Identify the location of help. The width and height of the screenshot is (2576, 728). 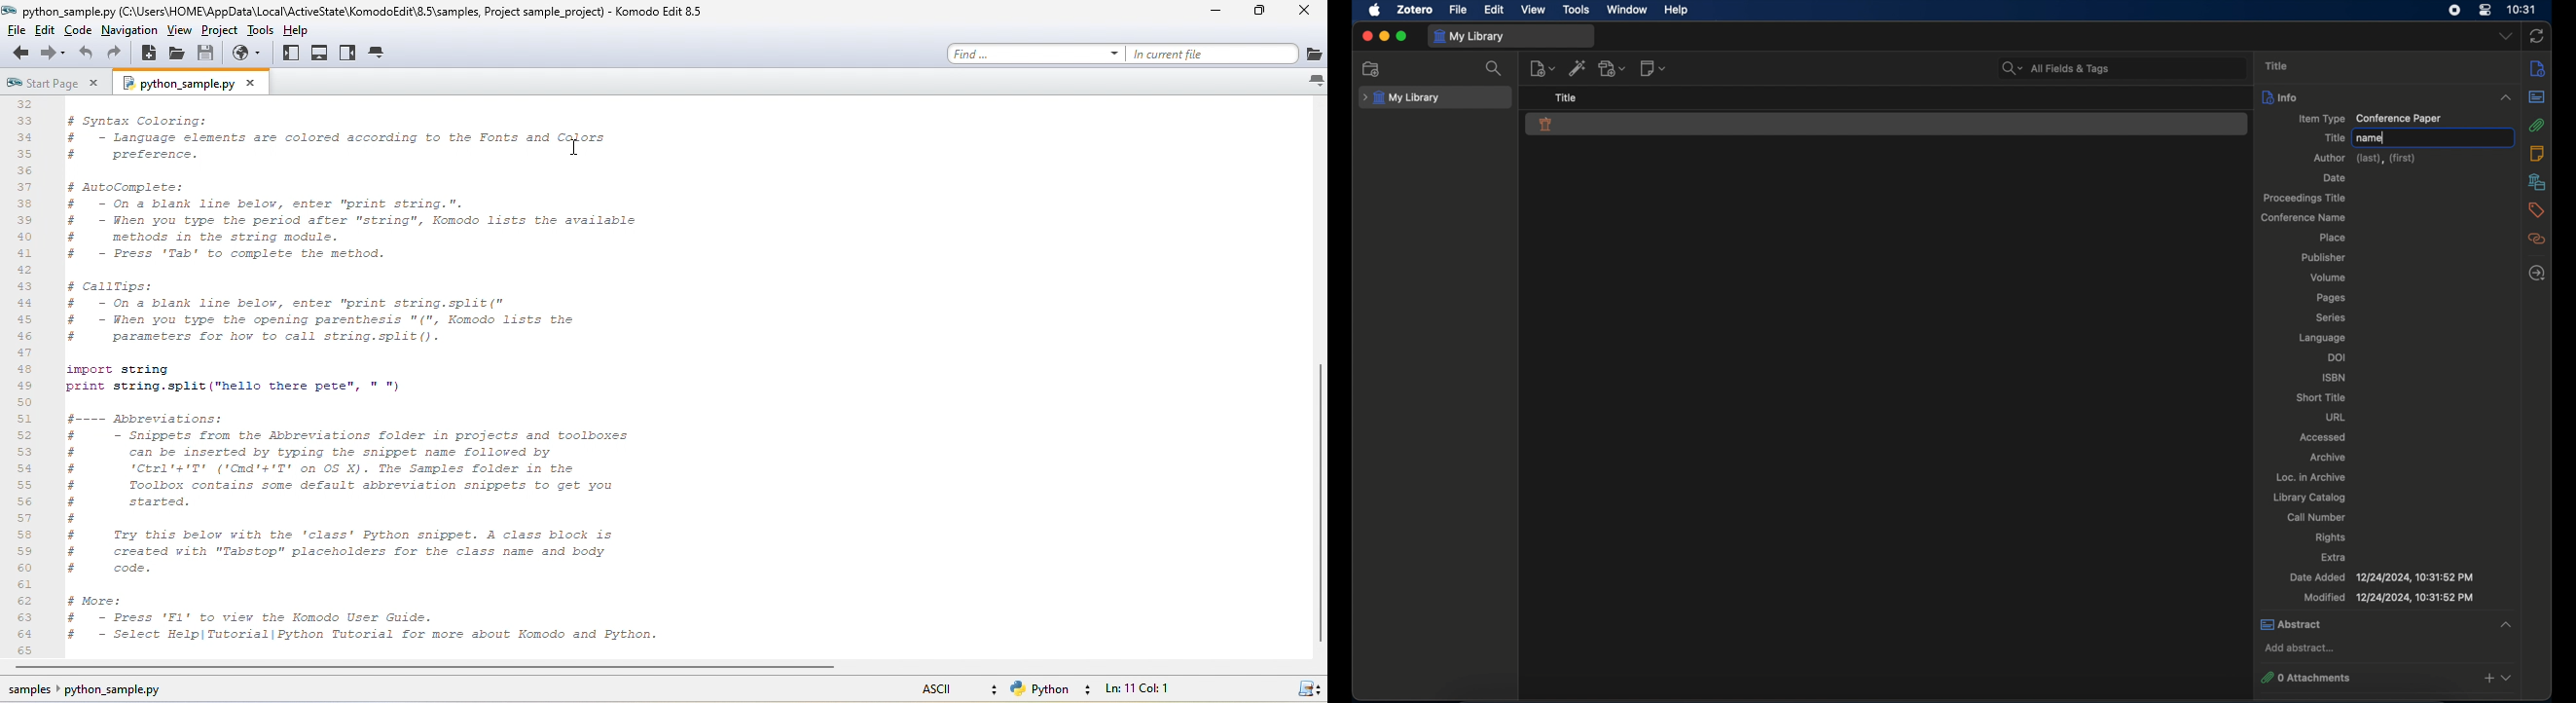
(303, 30).